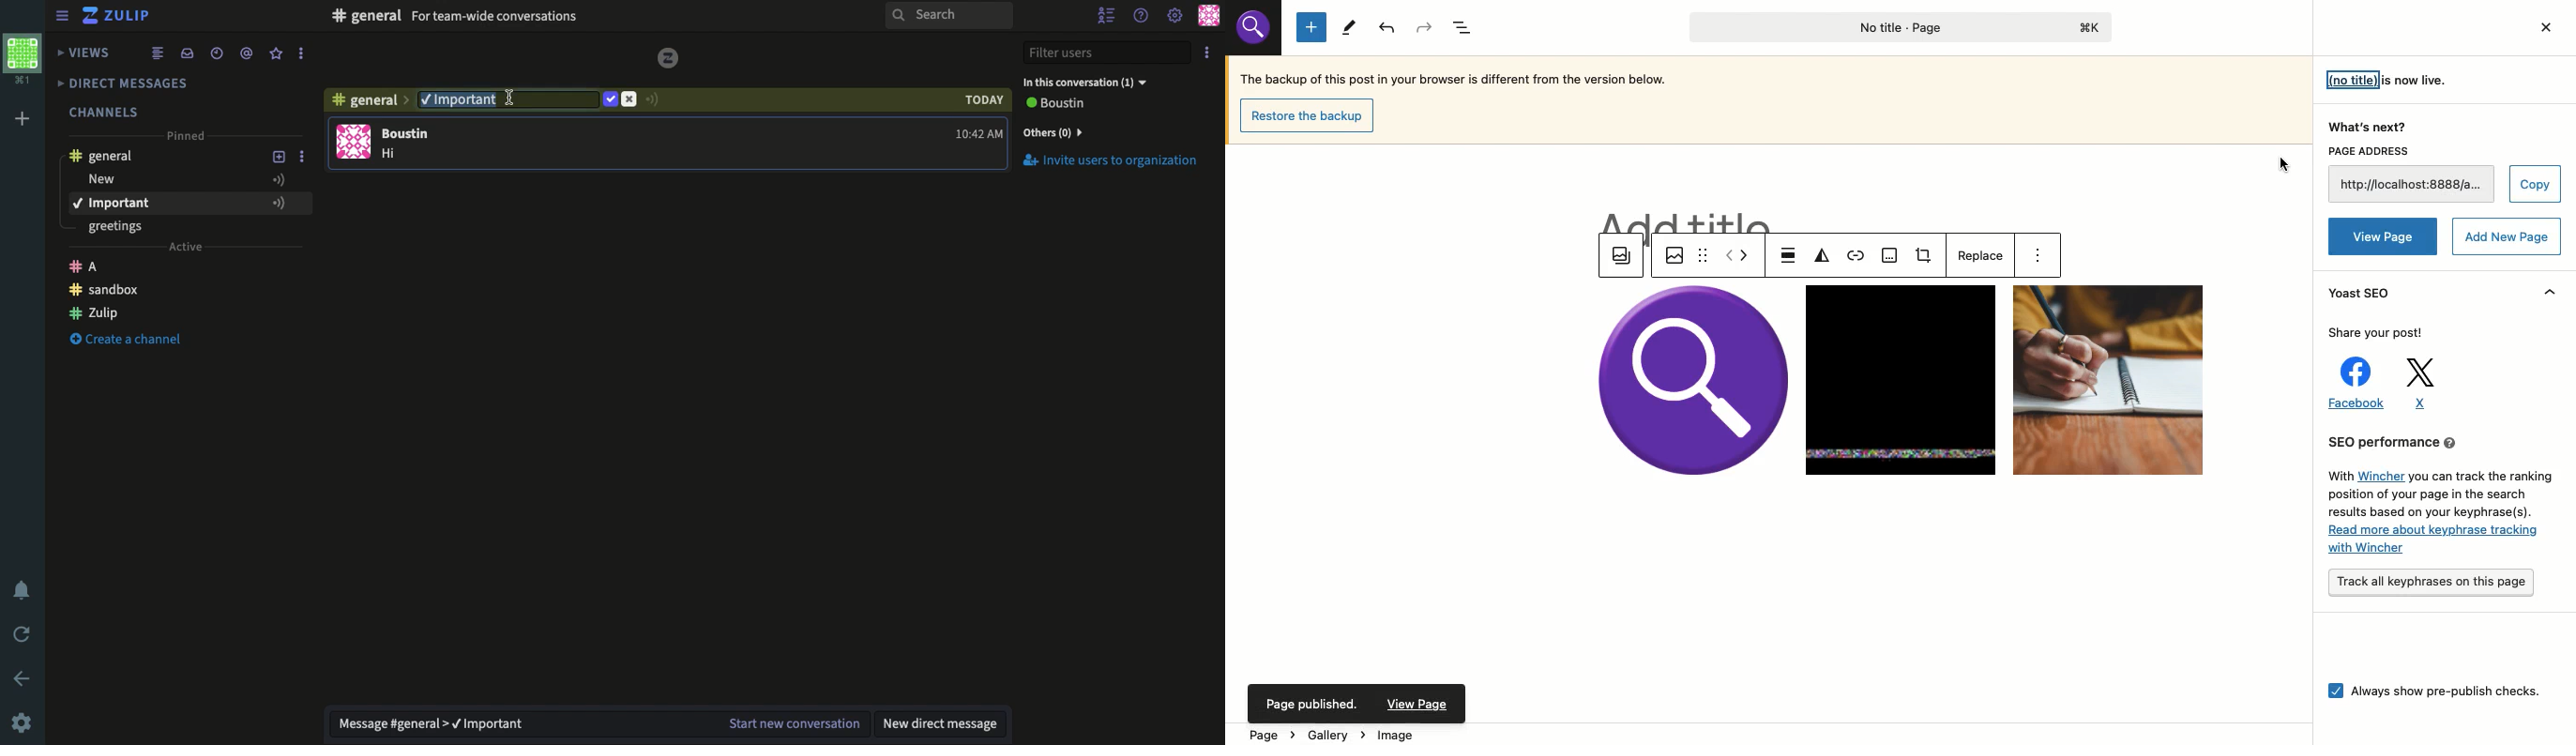 The image size is (2576, 756). Describe the element at coordinates (653, 100) in the screenshot. I see `Signal` at that location.